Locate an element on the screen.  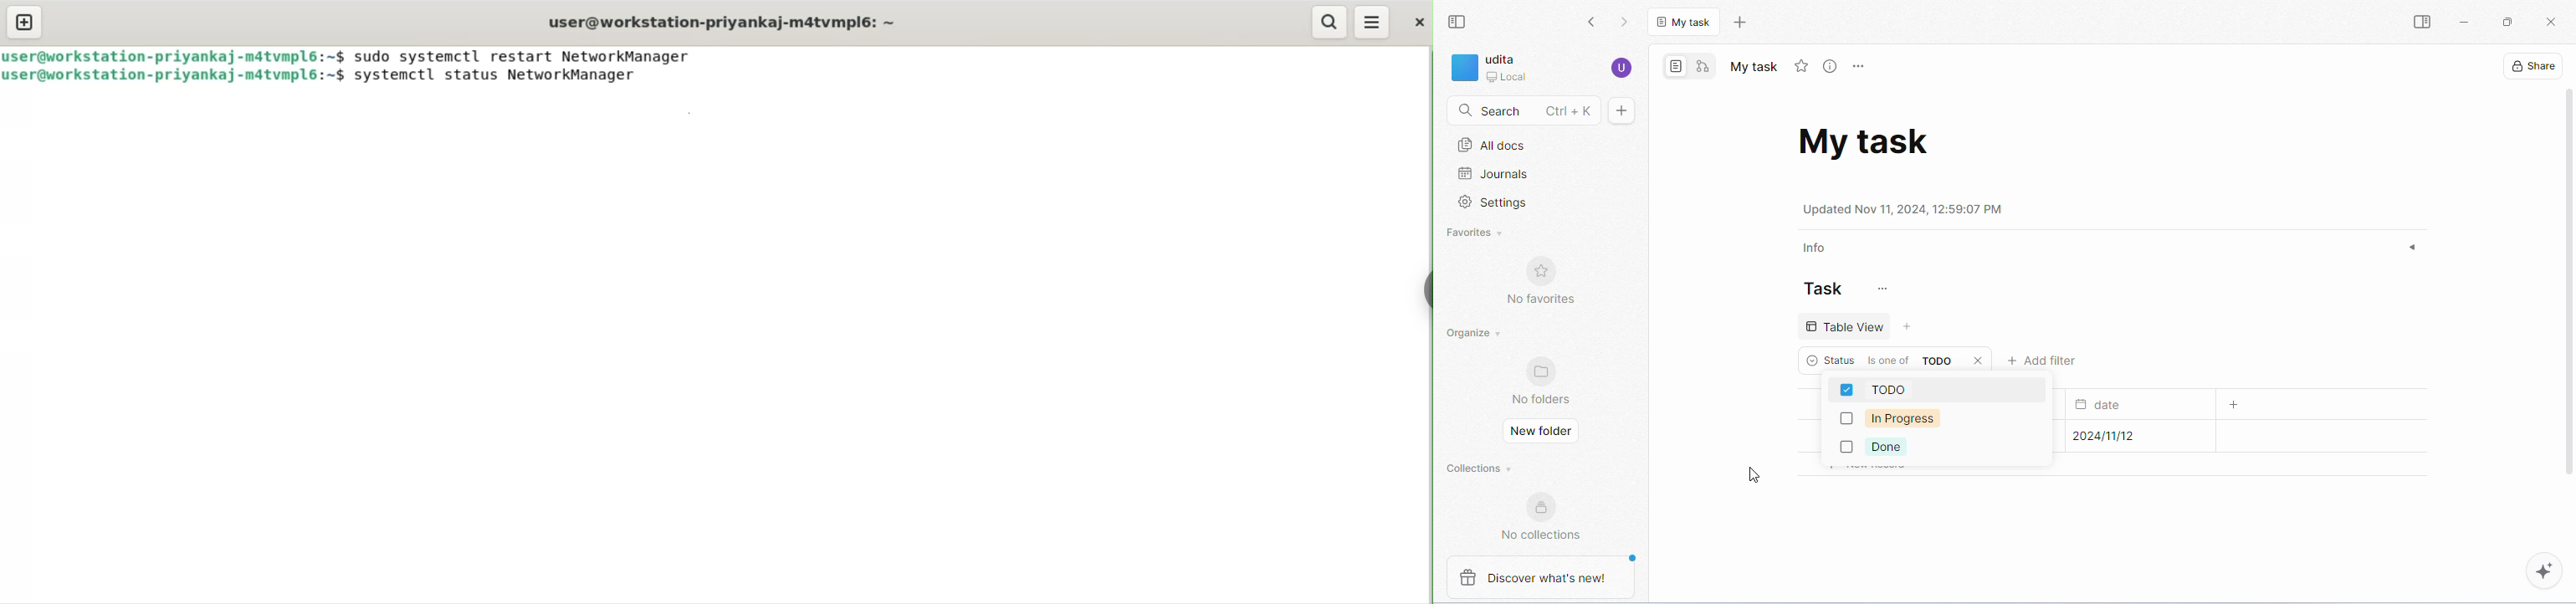
user@workstation-priyankaj-m4tvmlp6:~$ is located at coordinates (174, 56).